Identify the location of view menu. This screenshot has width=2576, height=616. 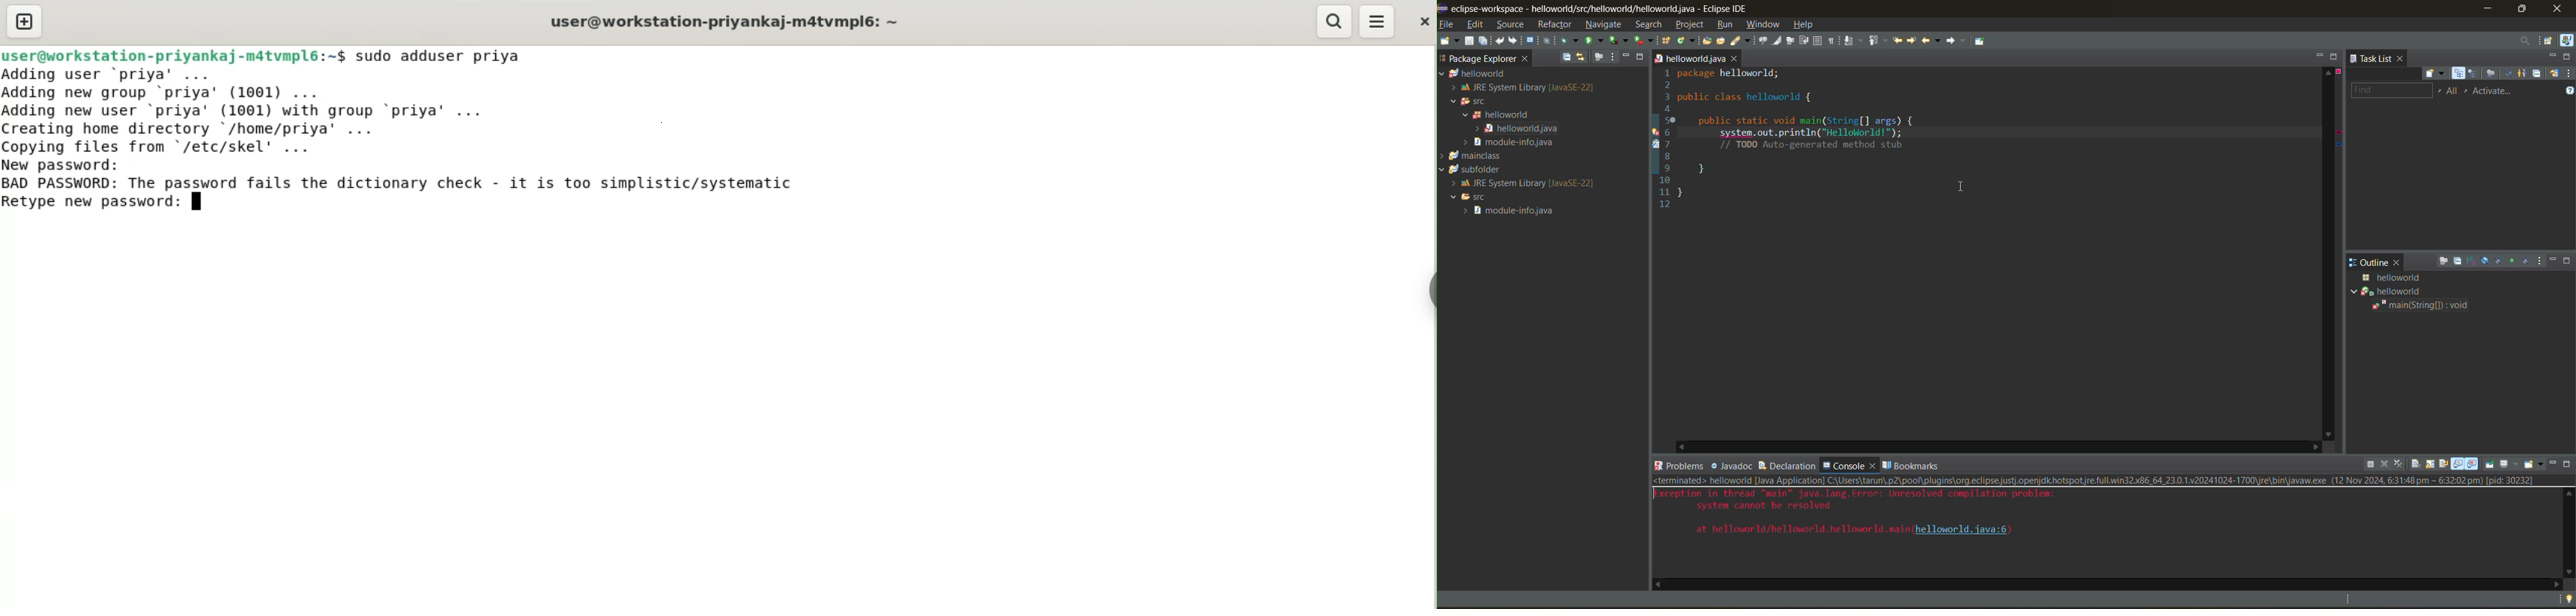
(2542, 261).